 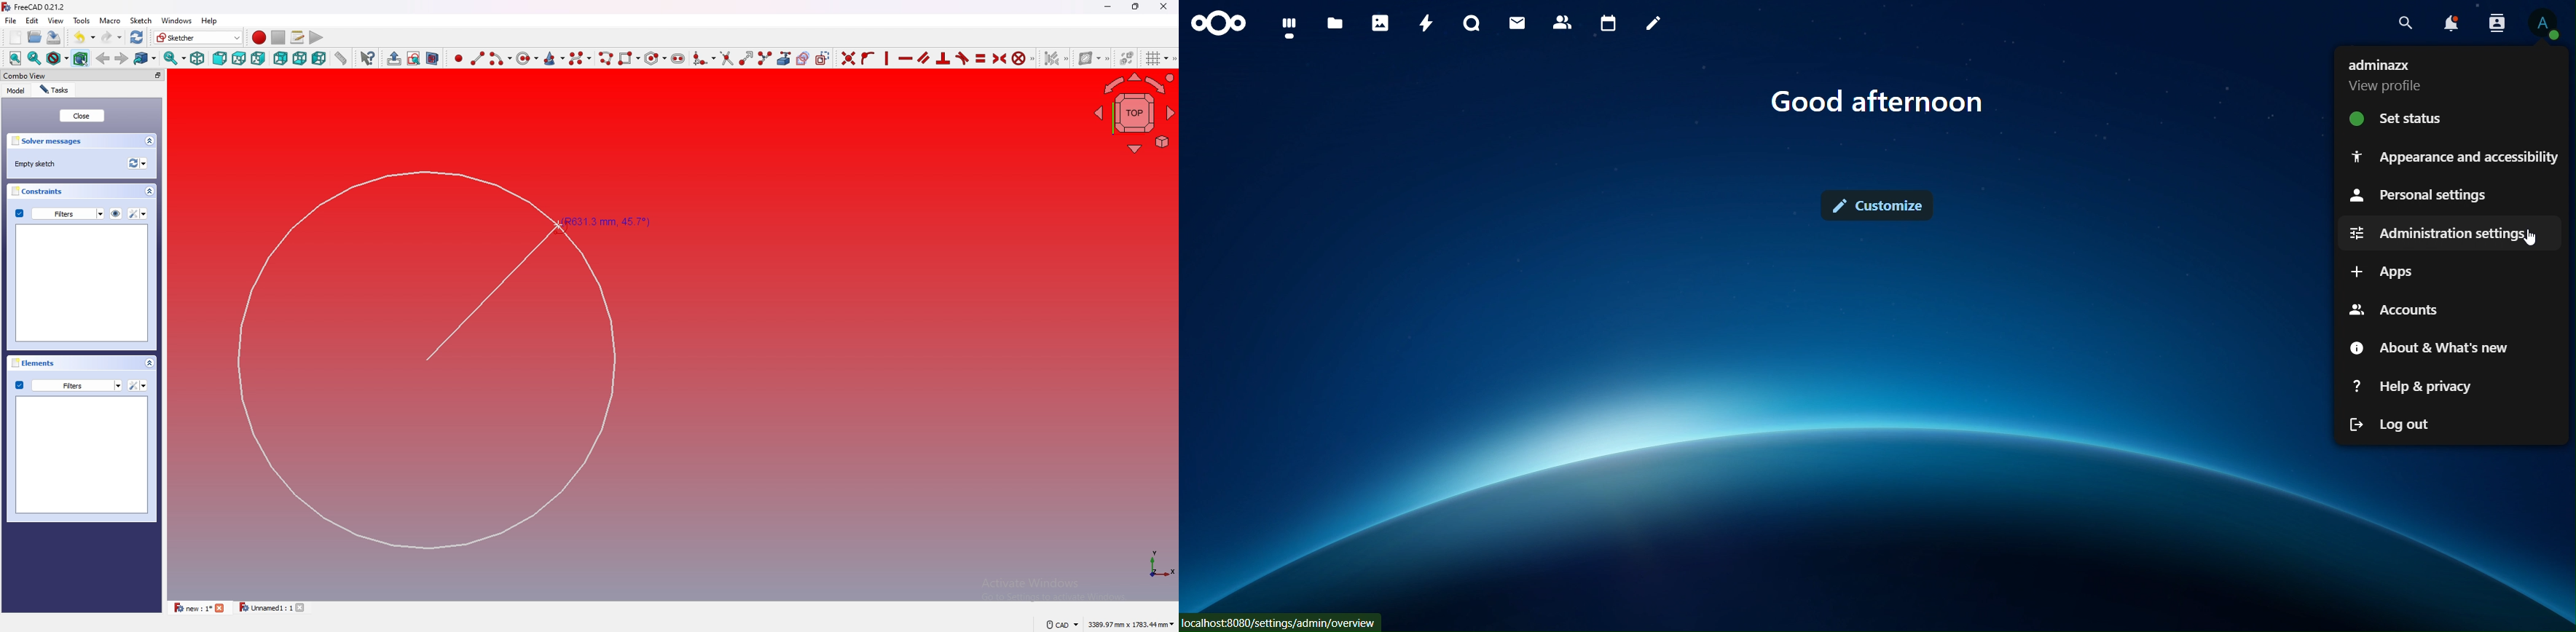 What do you see at coordinates (1608, 21) in the screenshot?
I see `calendar` at bounding box center [1608, 21].